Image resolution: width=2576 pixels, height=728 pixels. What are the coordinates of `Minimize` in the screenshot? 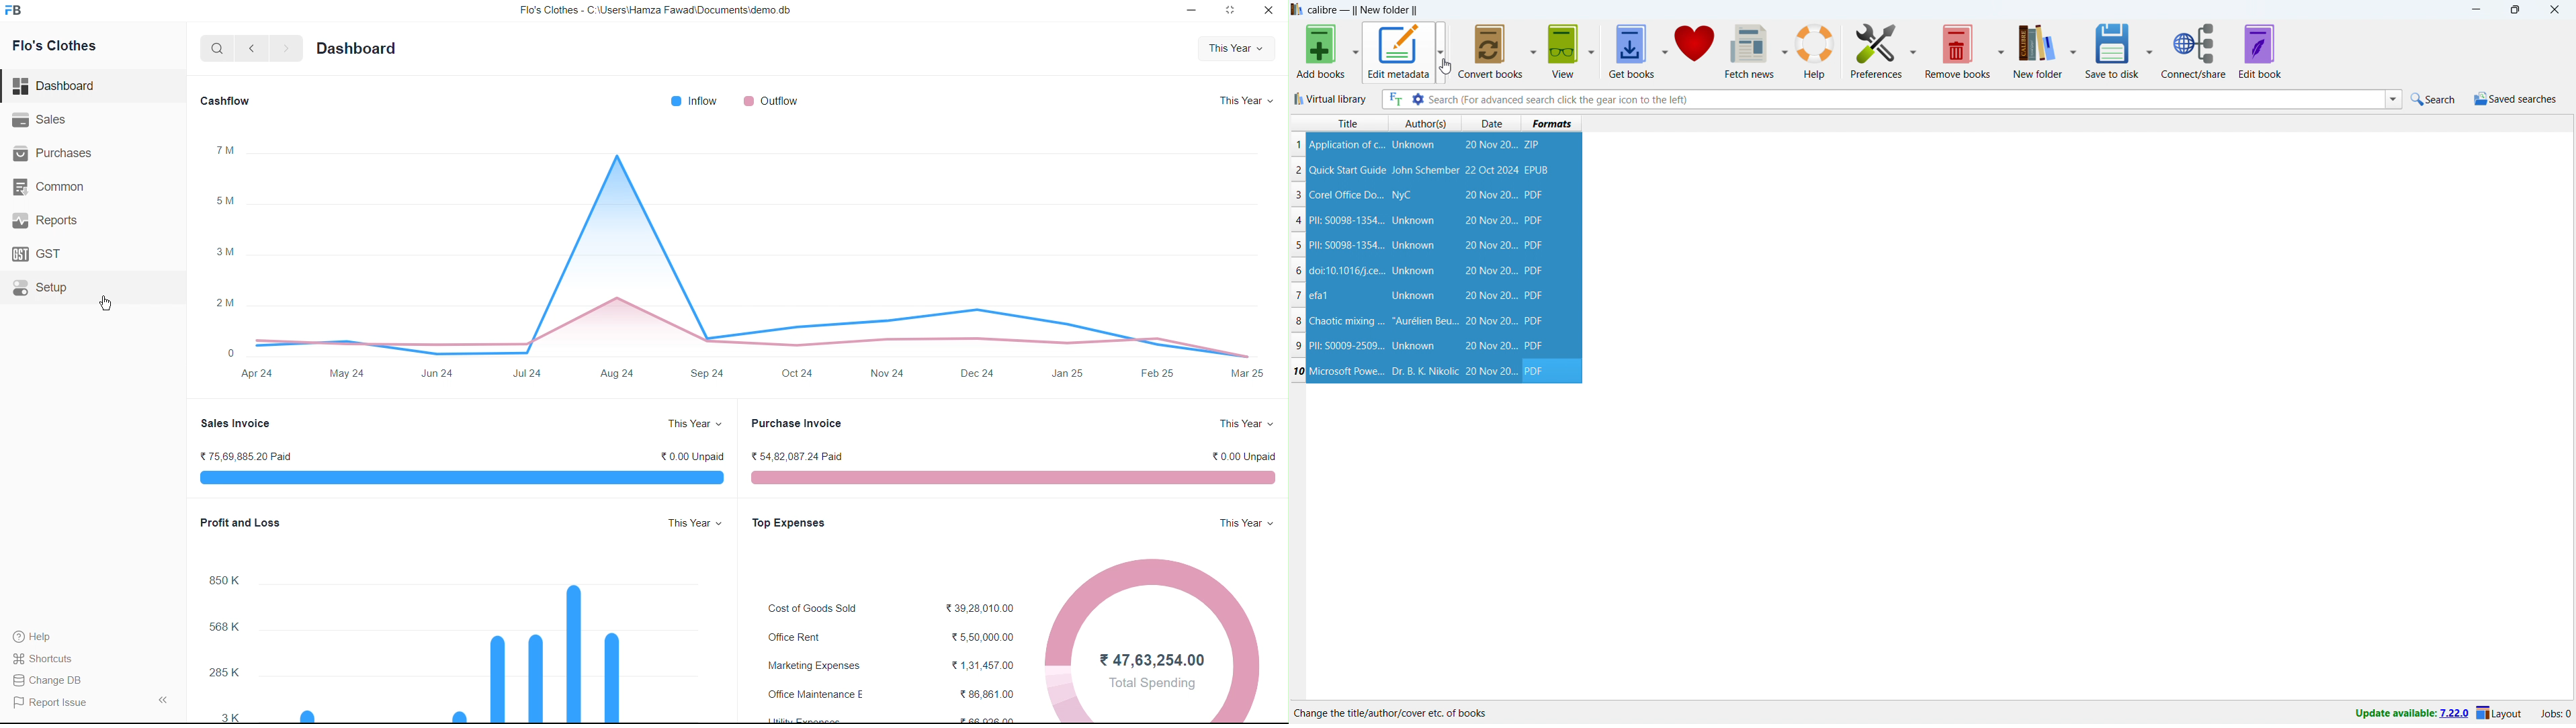 It's located at (1189, 11).